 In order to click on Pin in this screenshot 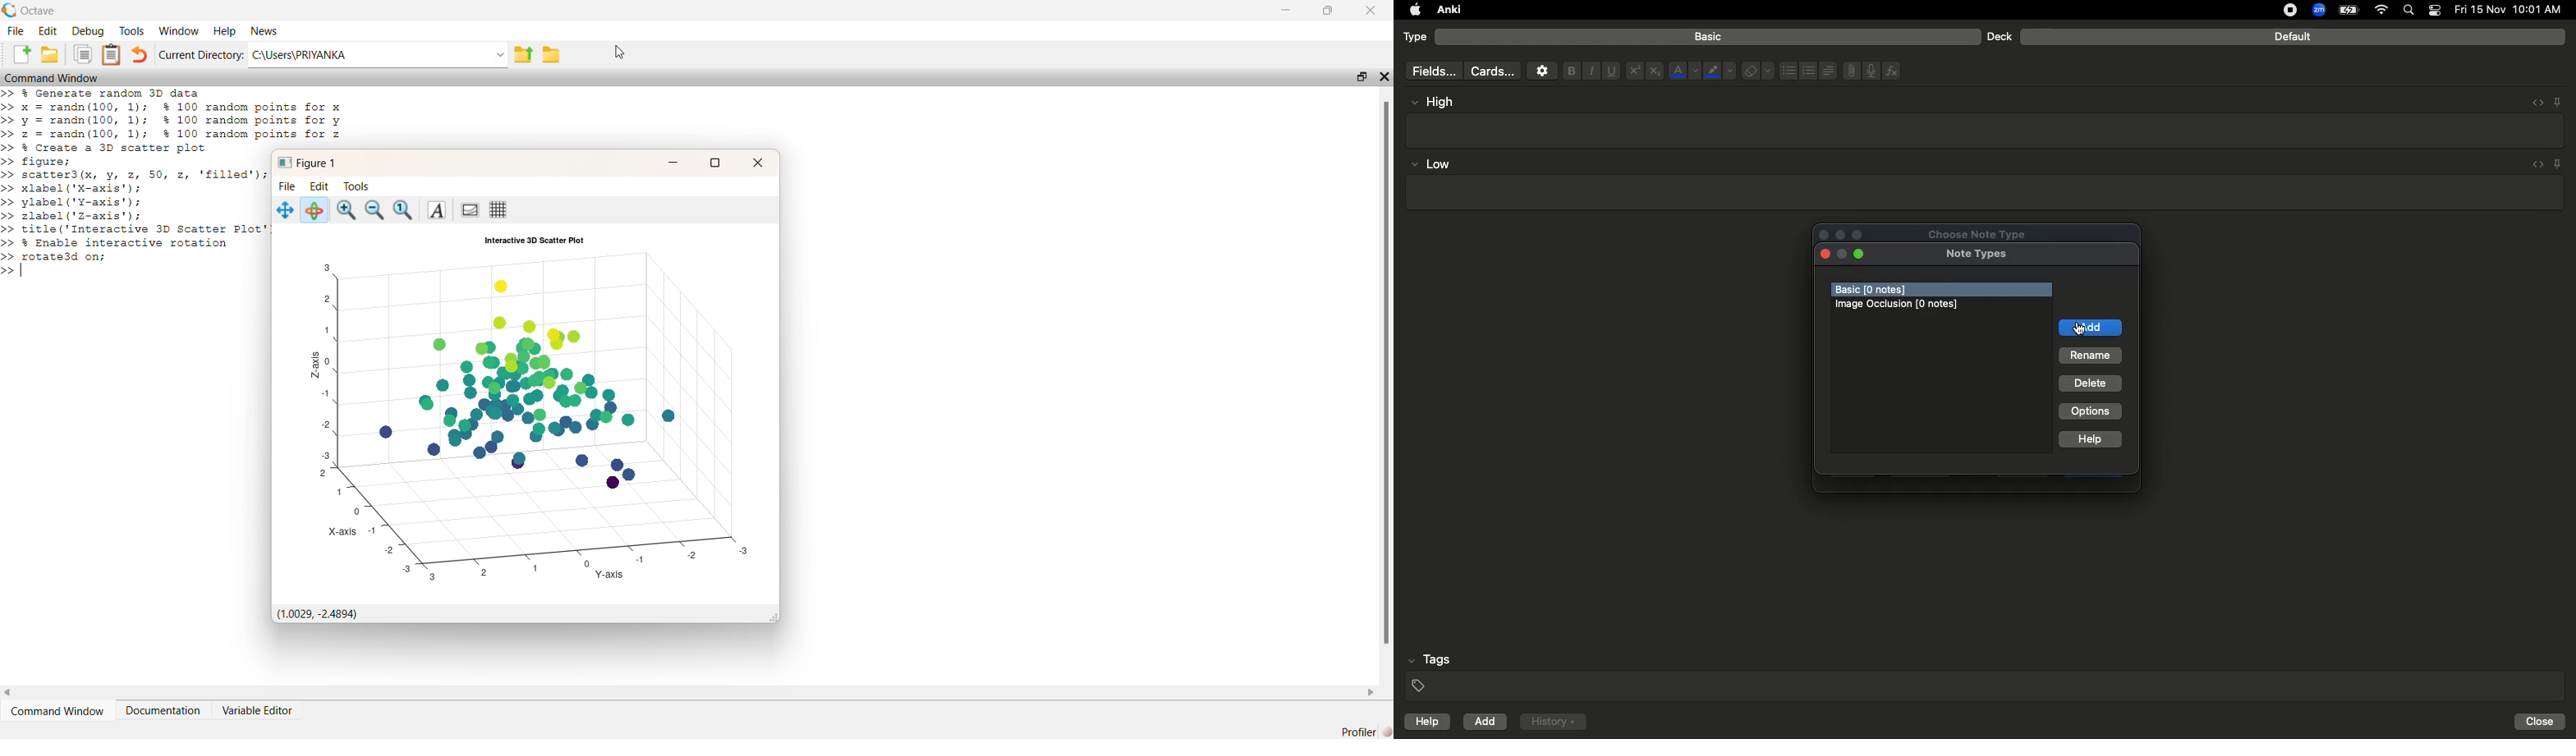, I will do `click(2559, 163)`.